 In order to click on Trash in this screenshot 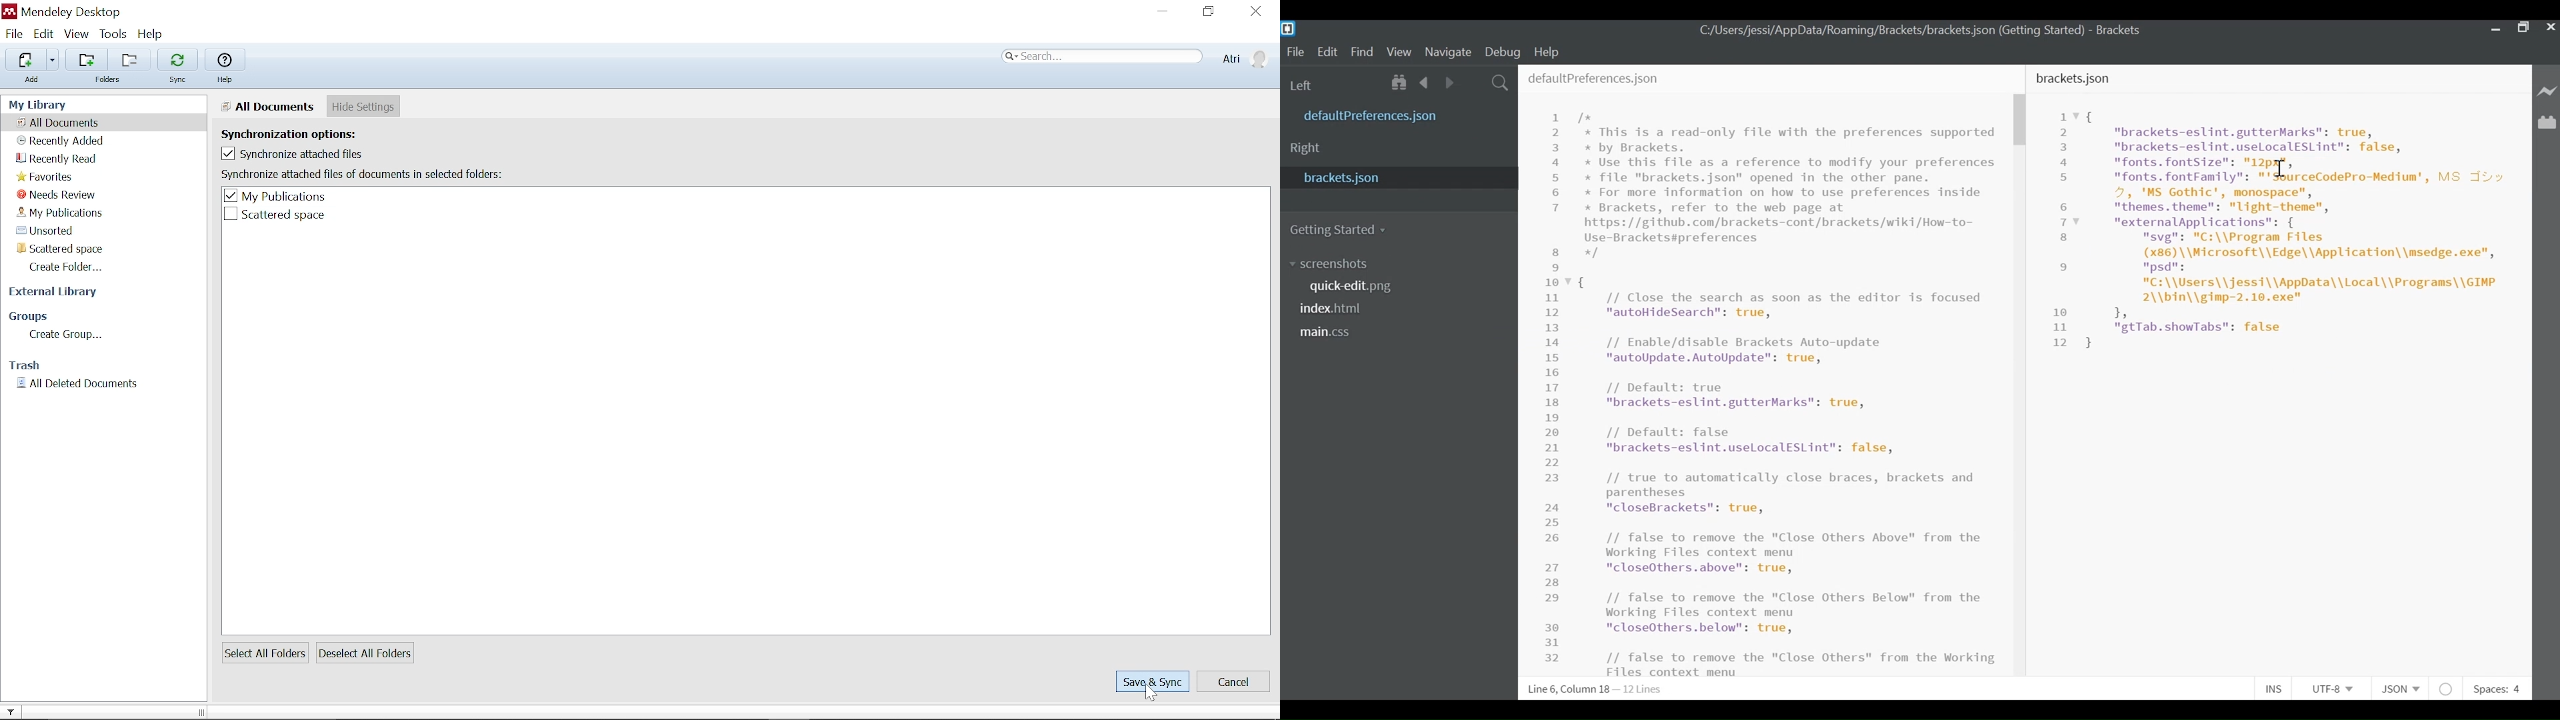, I will do `click(30, 365)`.